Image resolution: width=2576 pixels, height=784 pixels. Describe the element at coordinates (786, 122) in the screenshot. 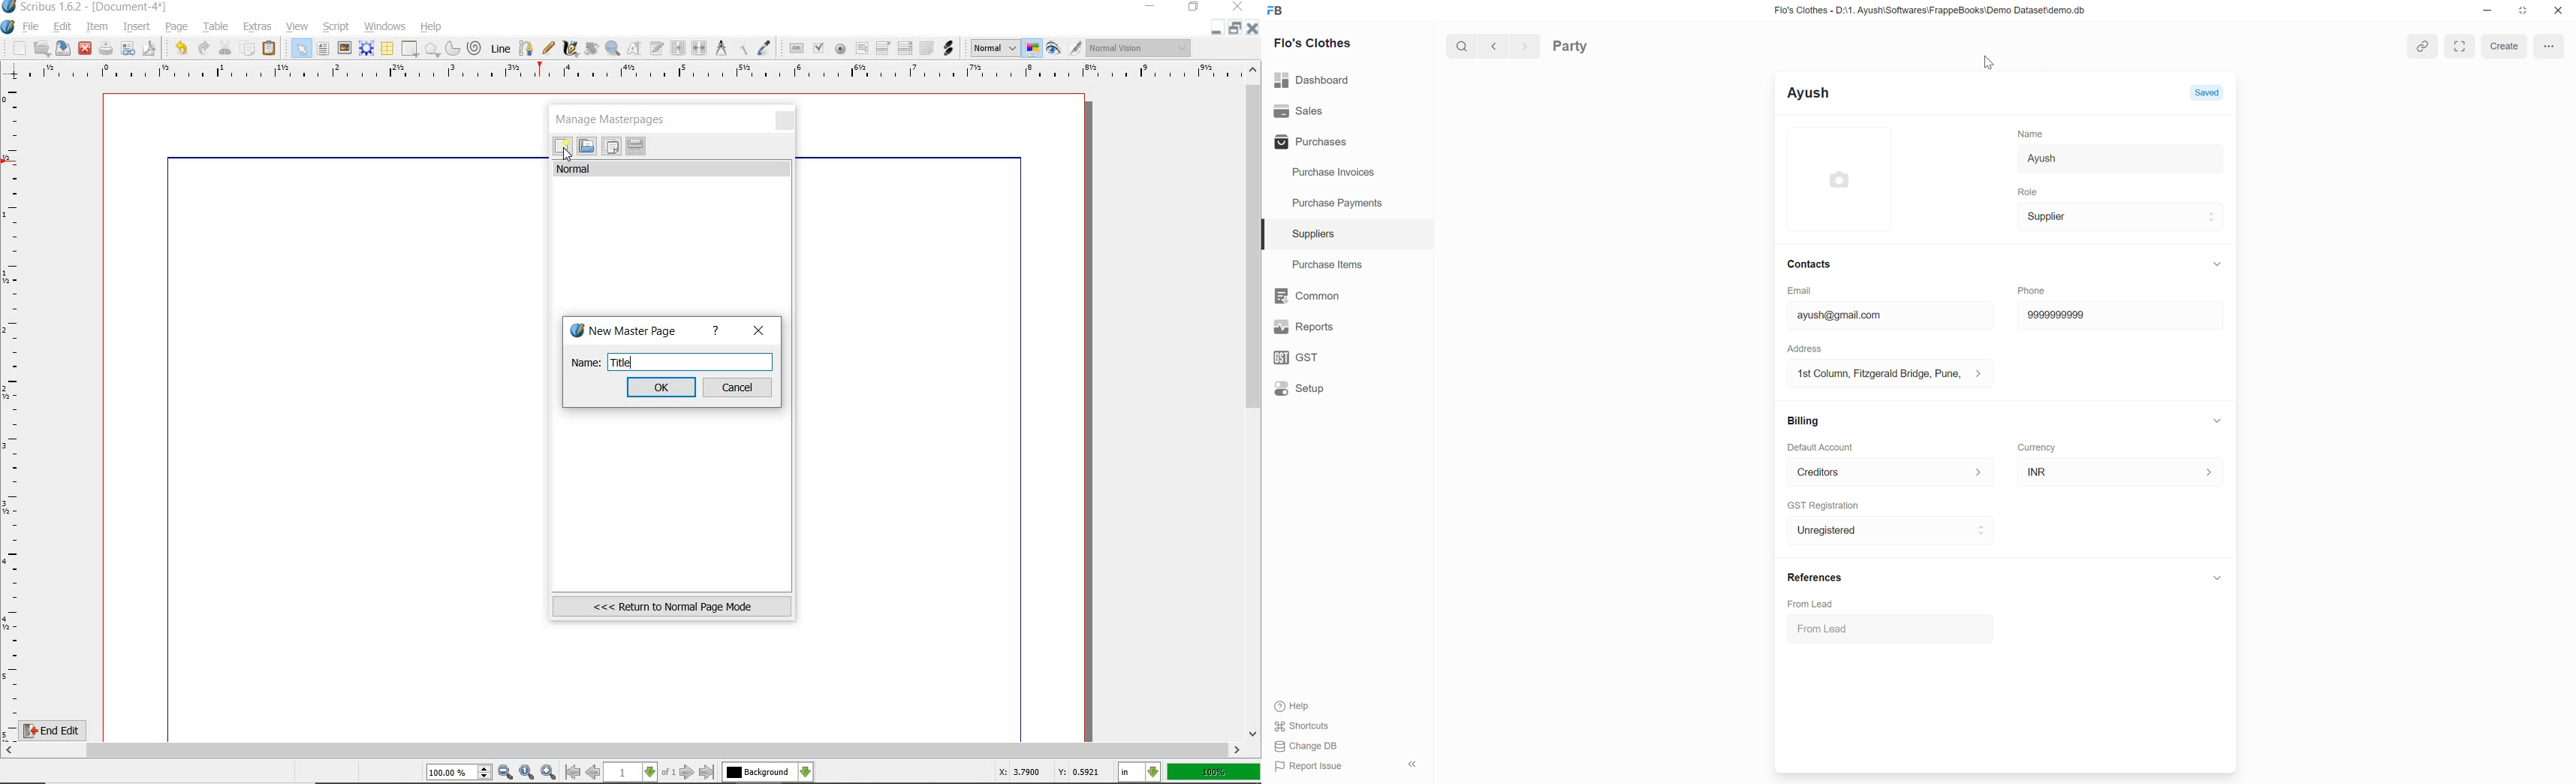

I see `close` at that location.